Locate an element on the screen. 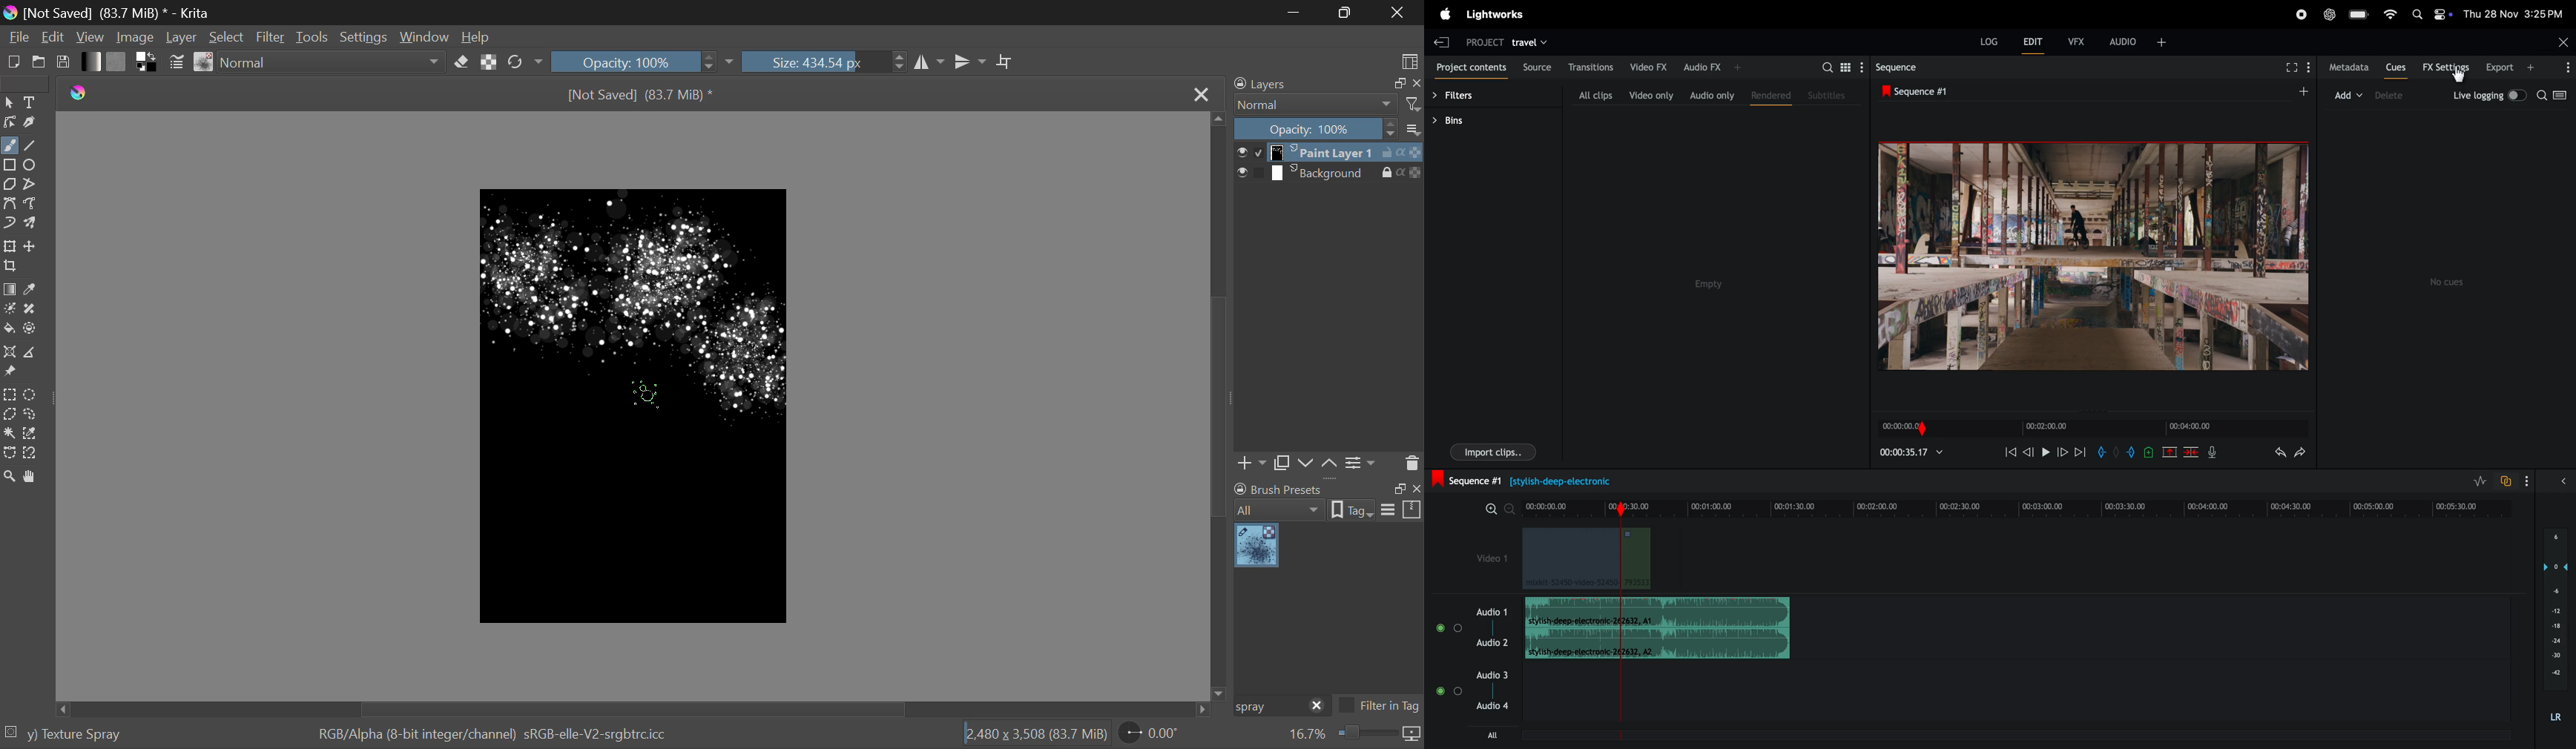  layer 1 is located at coordinates (1324, 154).